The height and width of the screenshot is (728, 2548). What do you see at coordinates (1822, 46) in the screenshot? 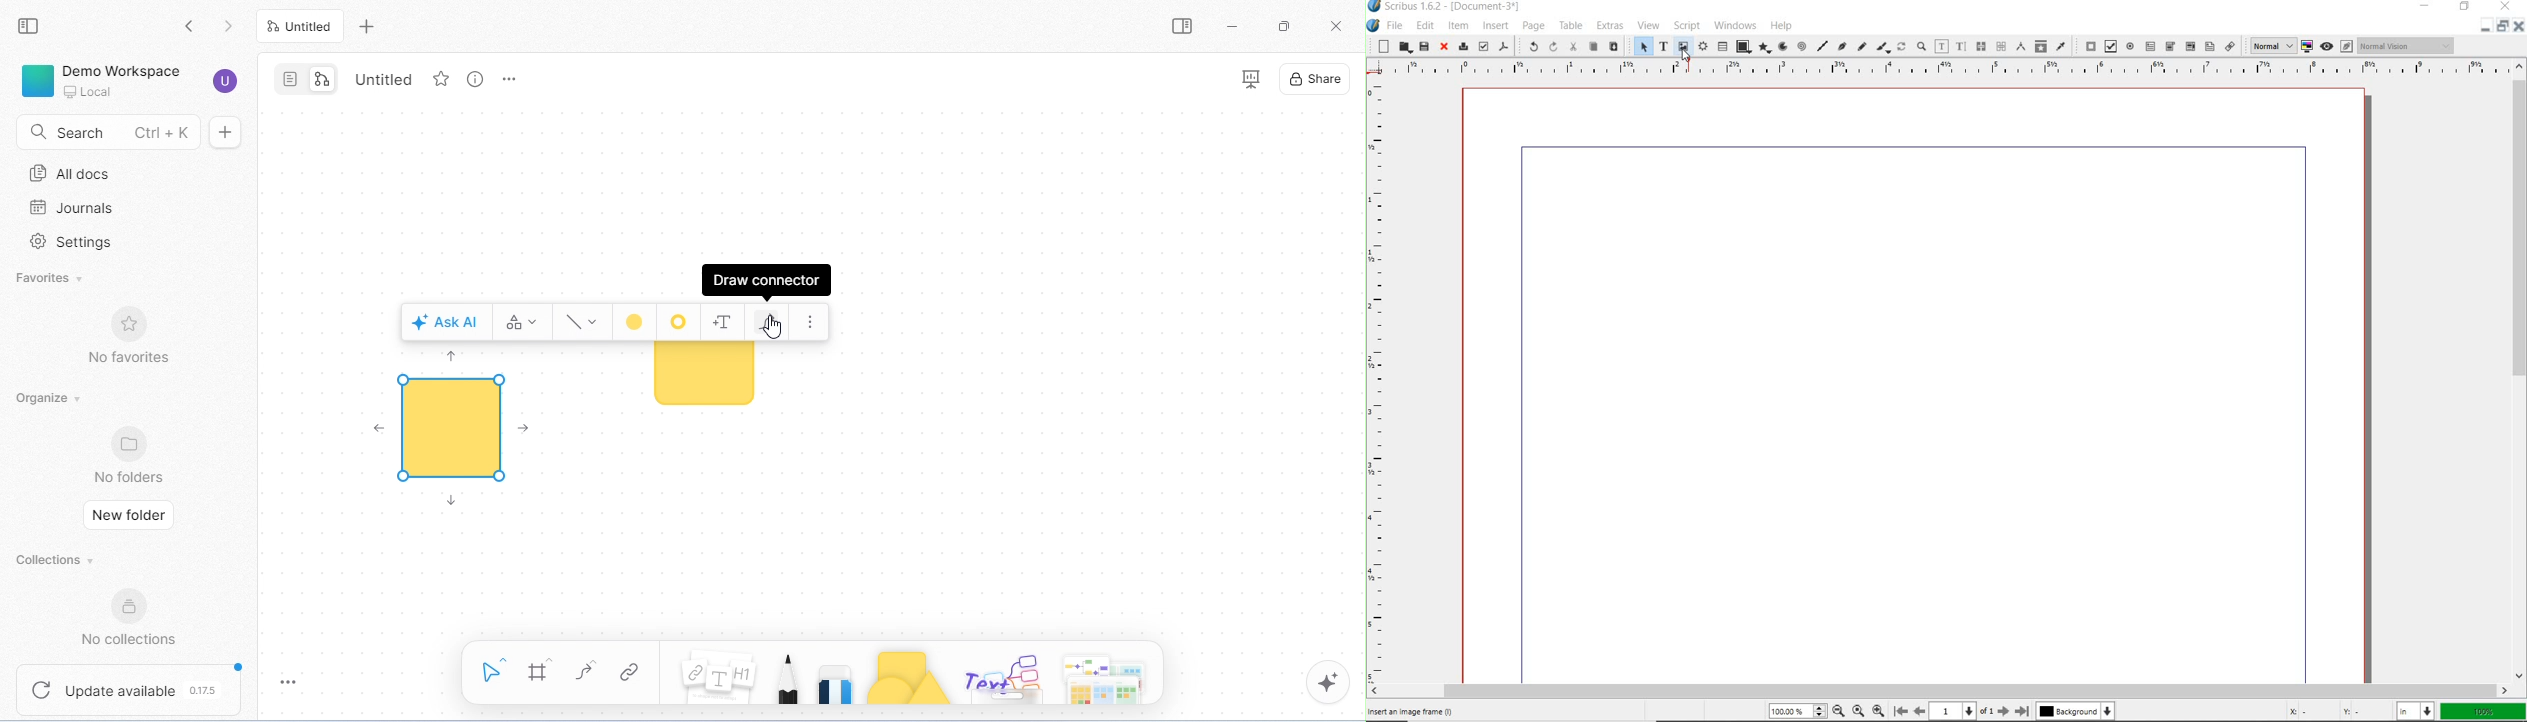
I see `line` at bounding box center [1822, 46].